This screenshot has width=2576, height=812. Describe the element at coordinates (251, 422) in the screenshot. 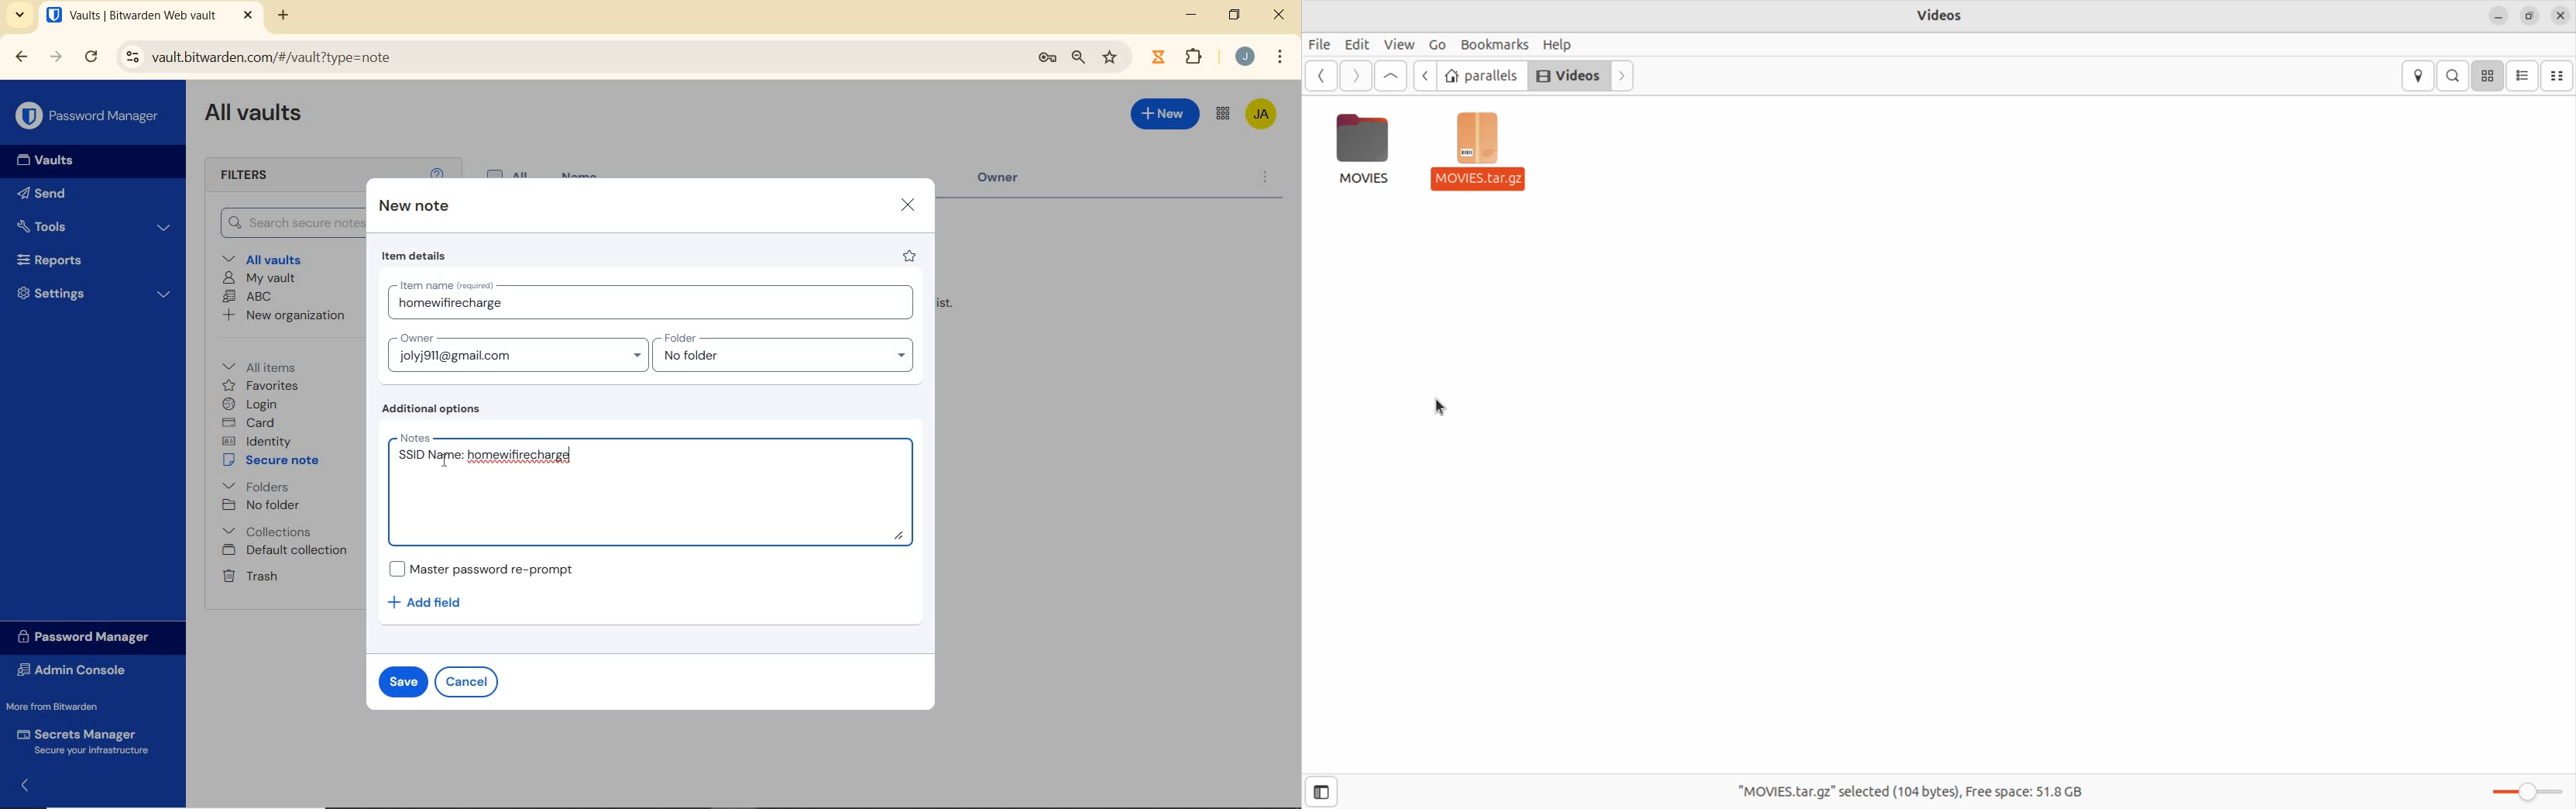

I see `card` at that location.